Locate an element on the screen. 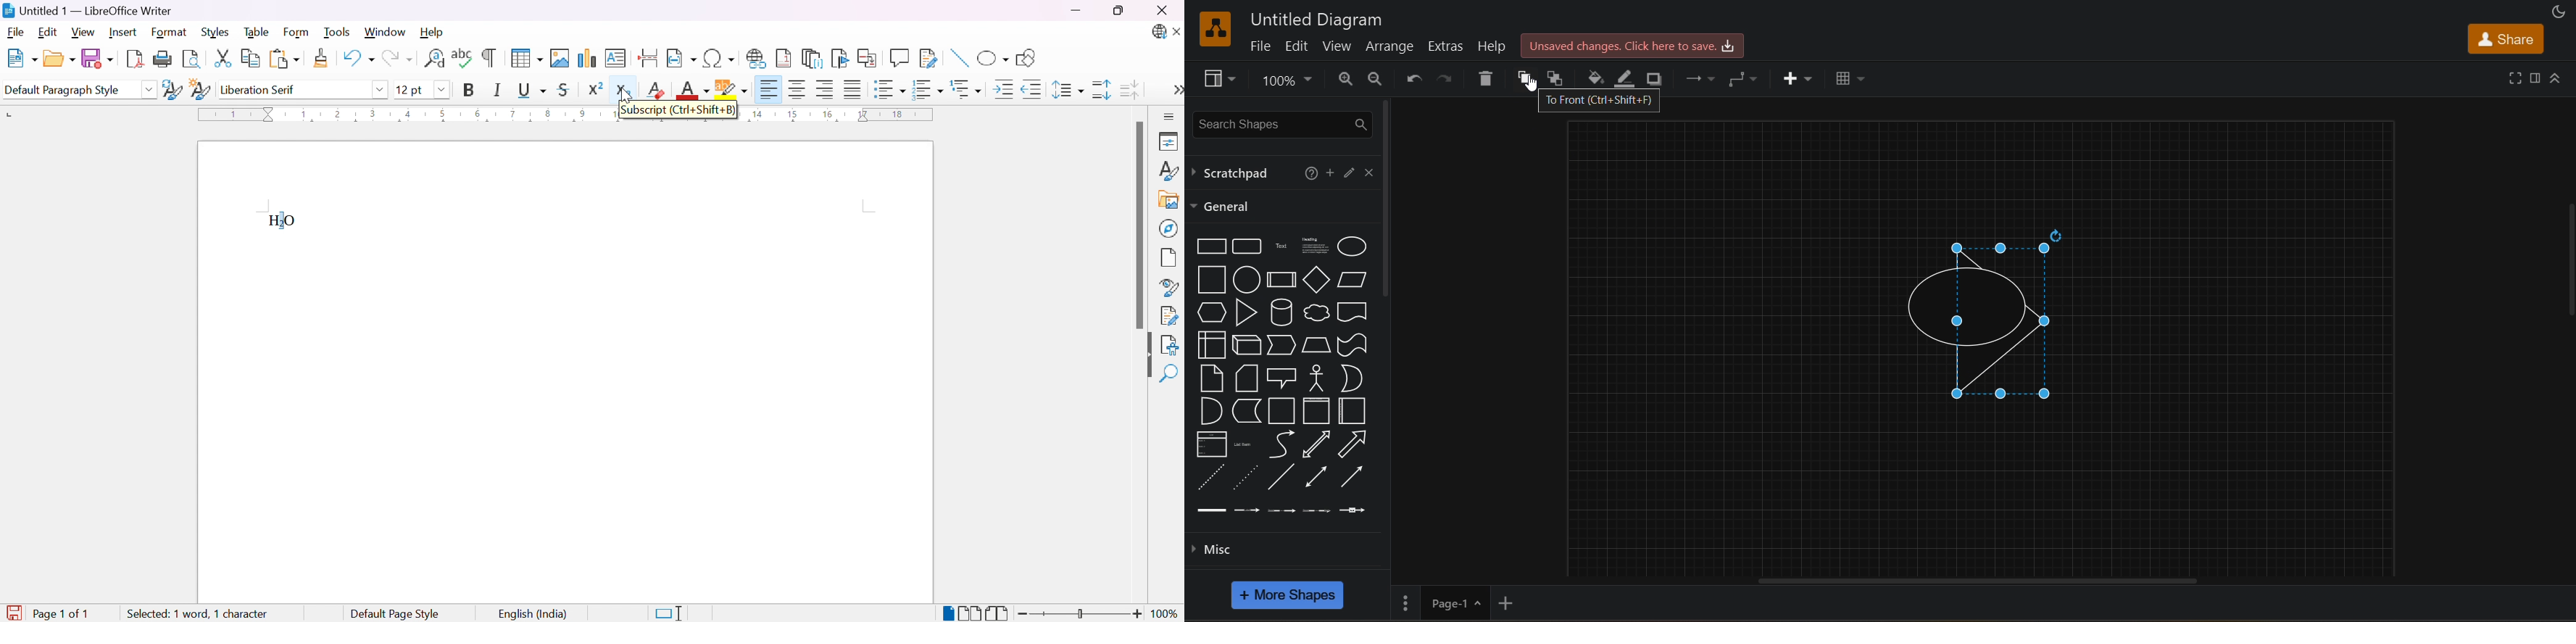 The height and width of the screenshot is (644, 2576). zoom in is located at coordinates (1344, 78).